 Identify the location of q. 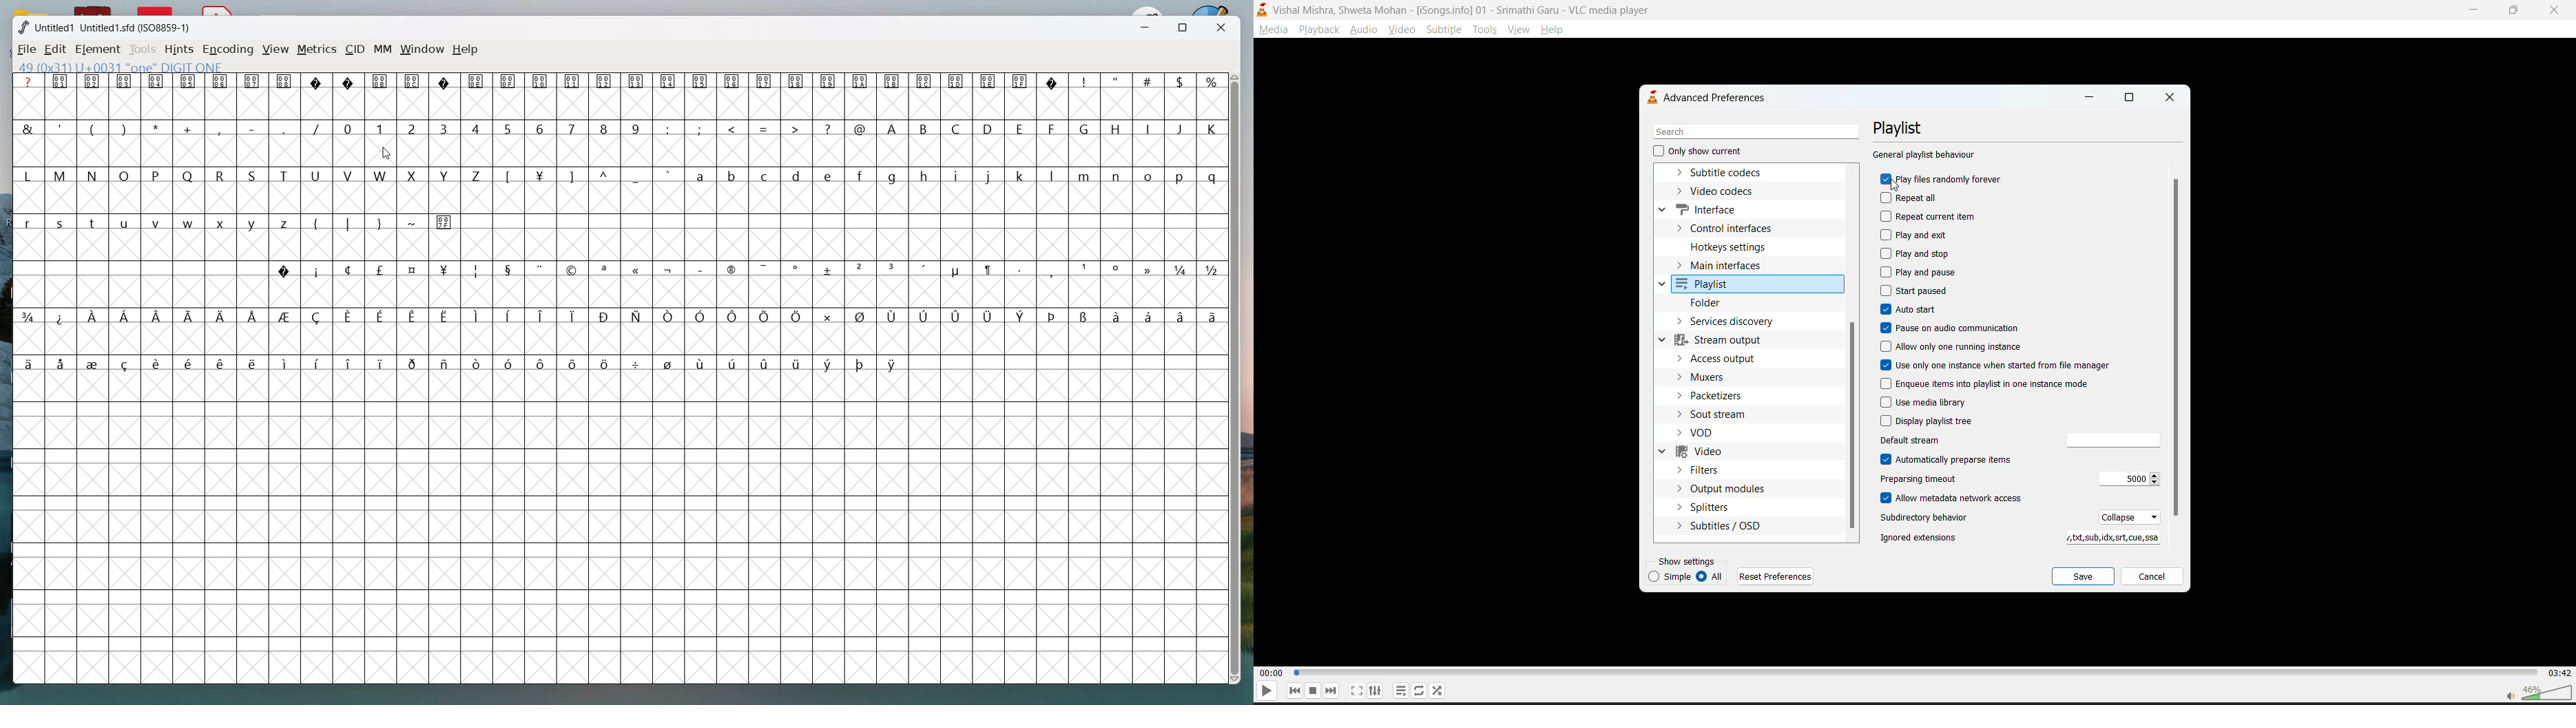
(1213, 175).